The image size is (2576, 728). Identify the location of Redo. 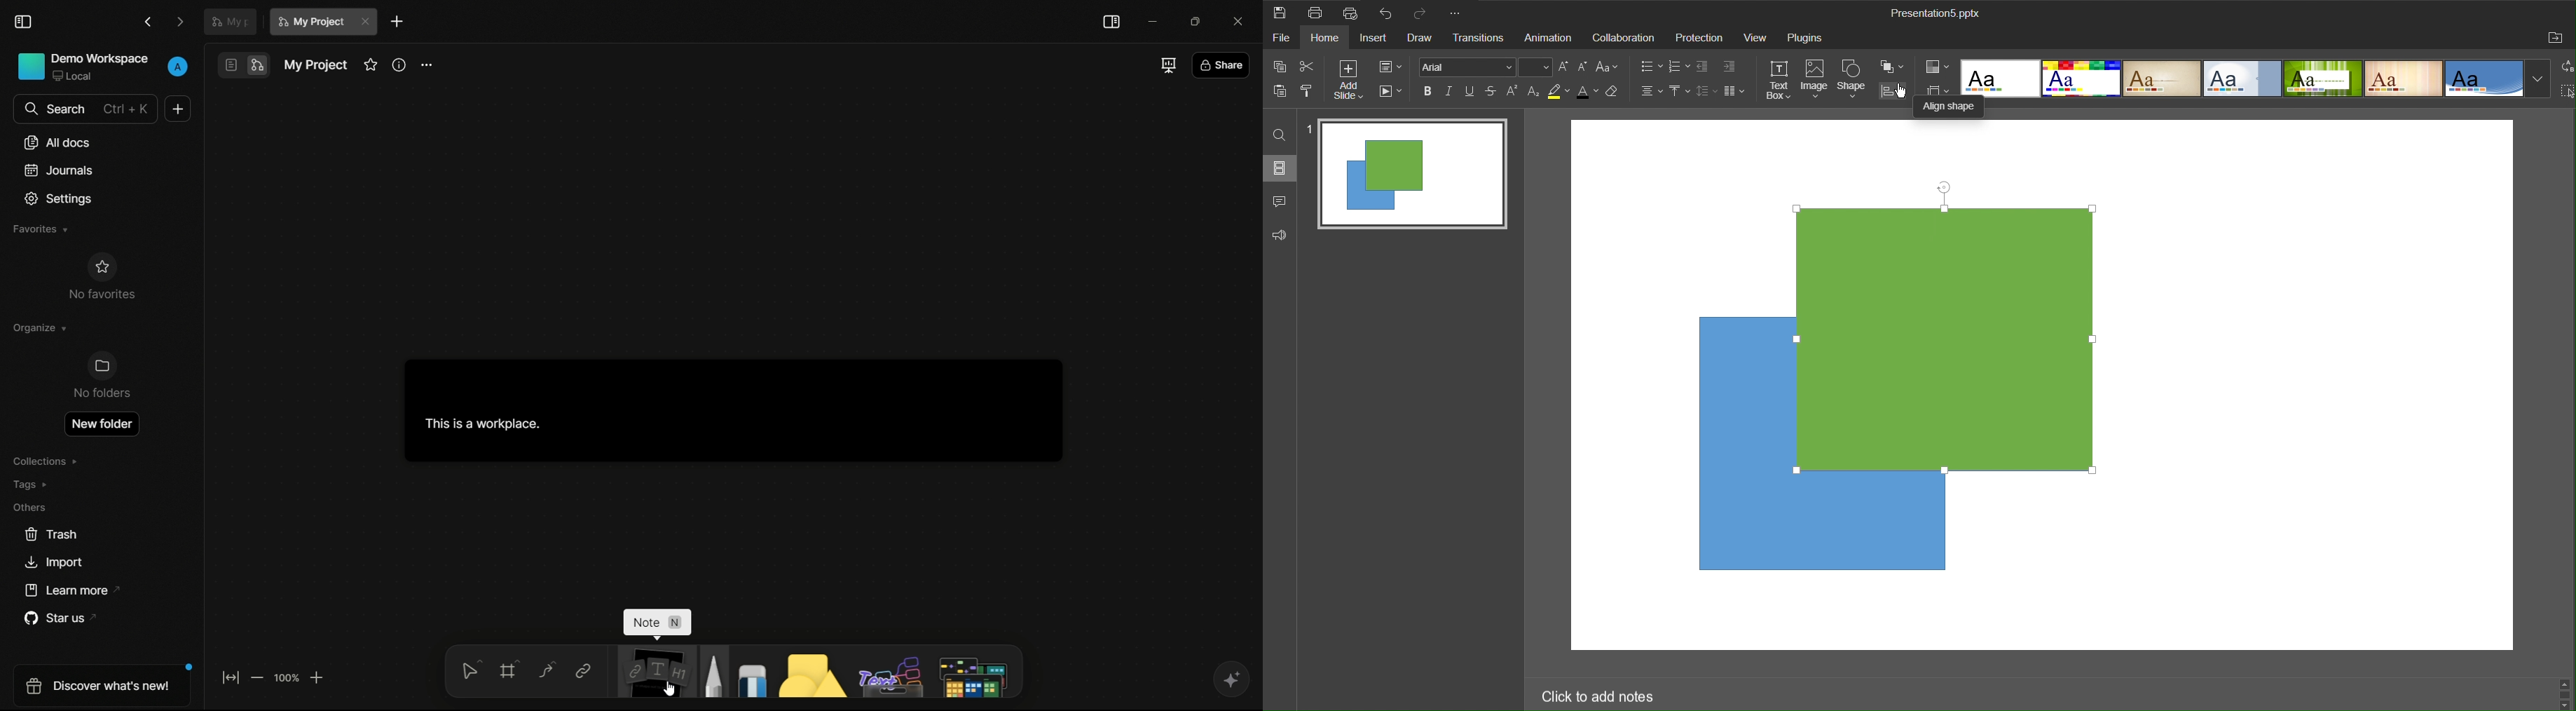
(1423, 13).